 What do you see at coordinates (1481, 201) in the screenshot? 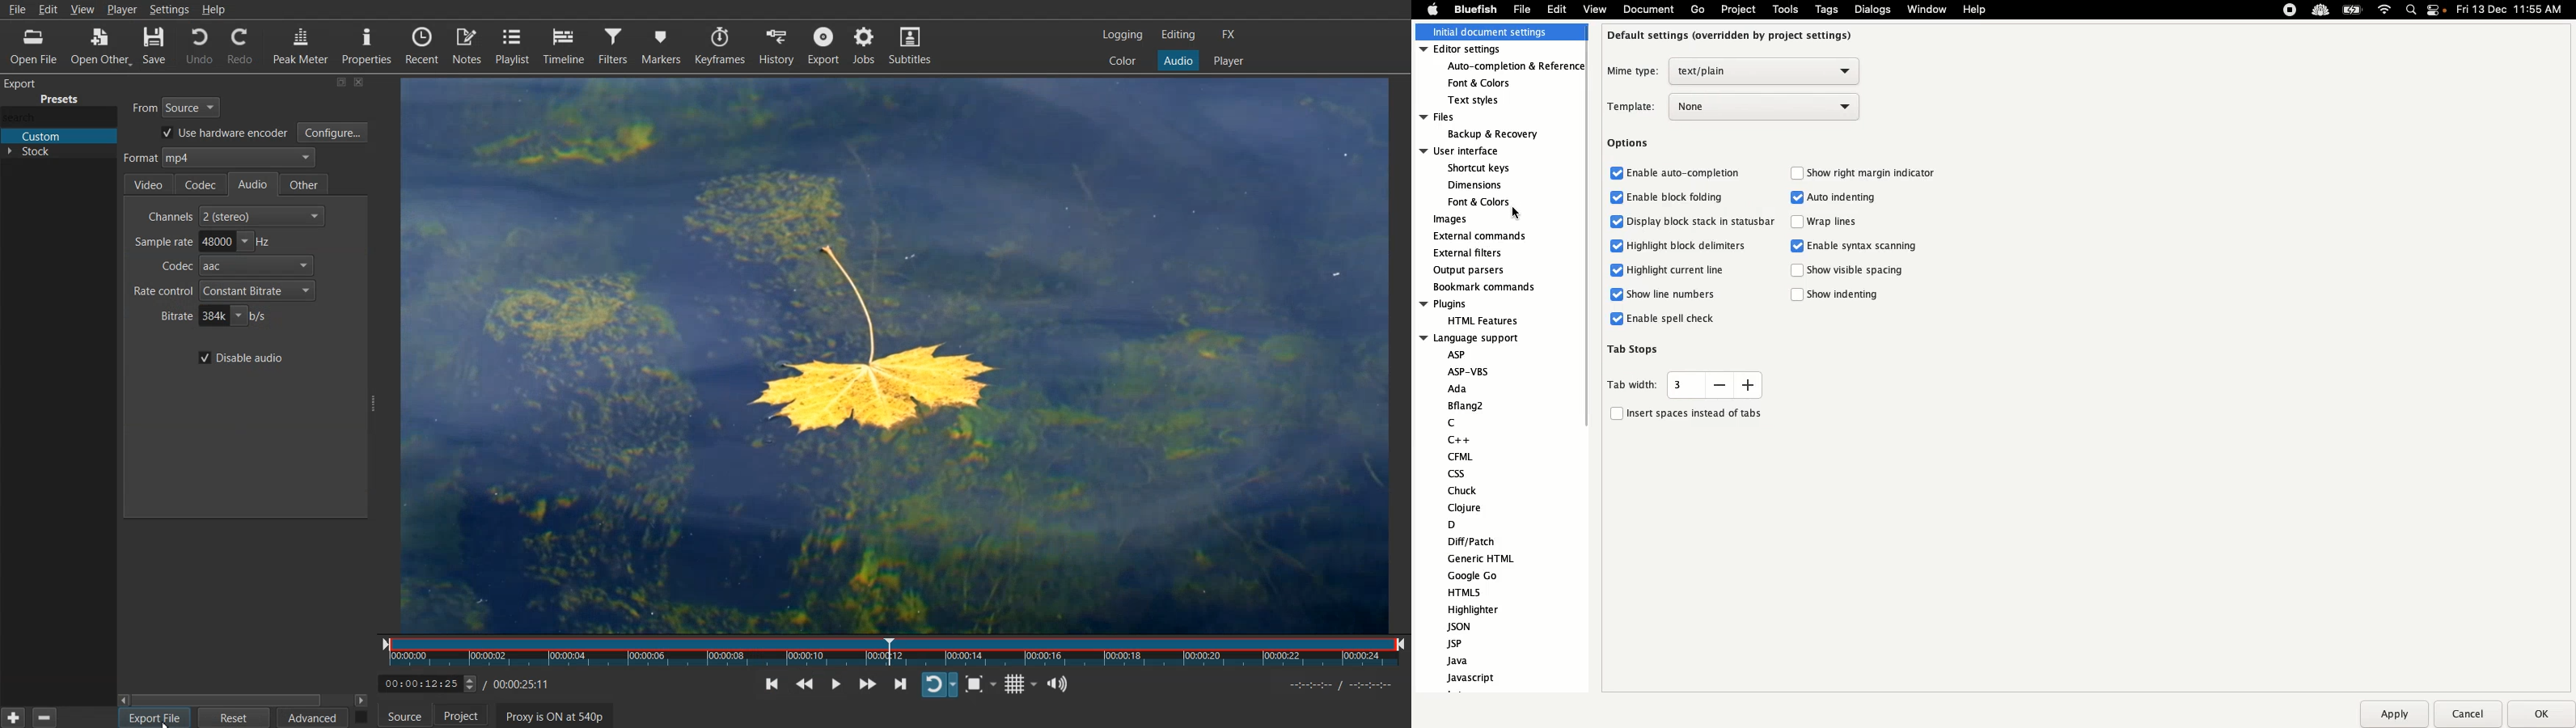
I see `fonts and colors` at bounding box center [1481, 201].